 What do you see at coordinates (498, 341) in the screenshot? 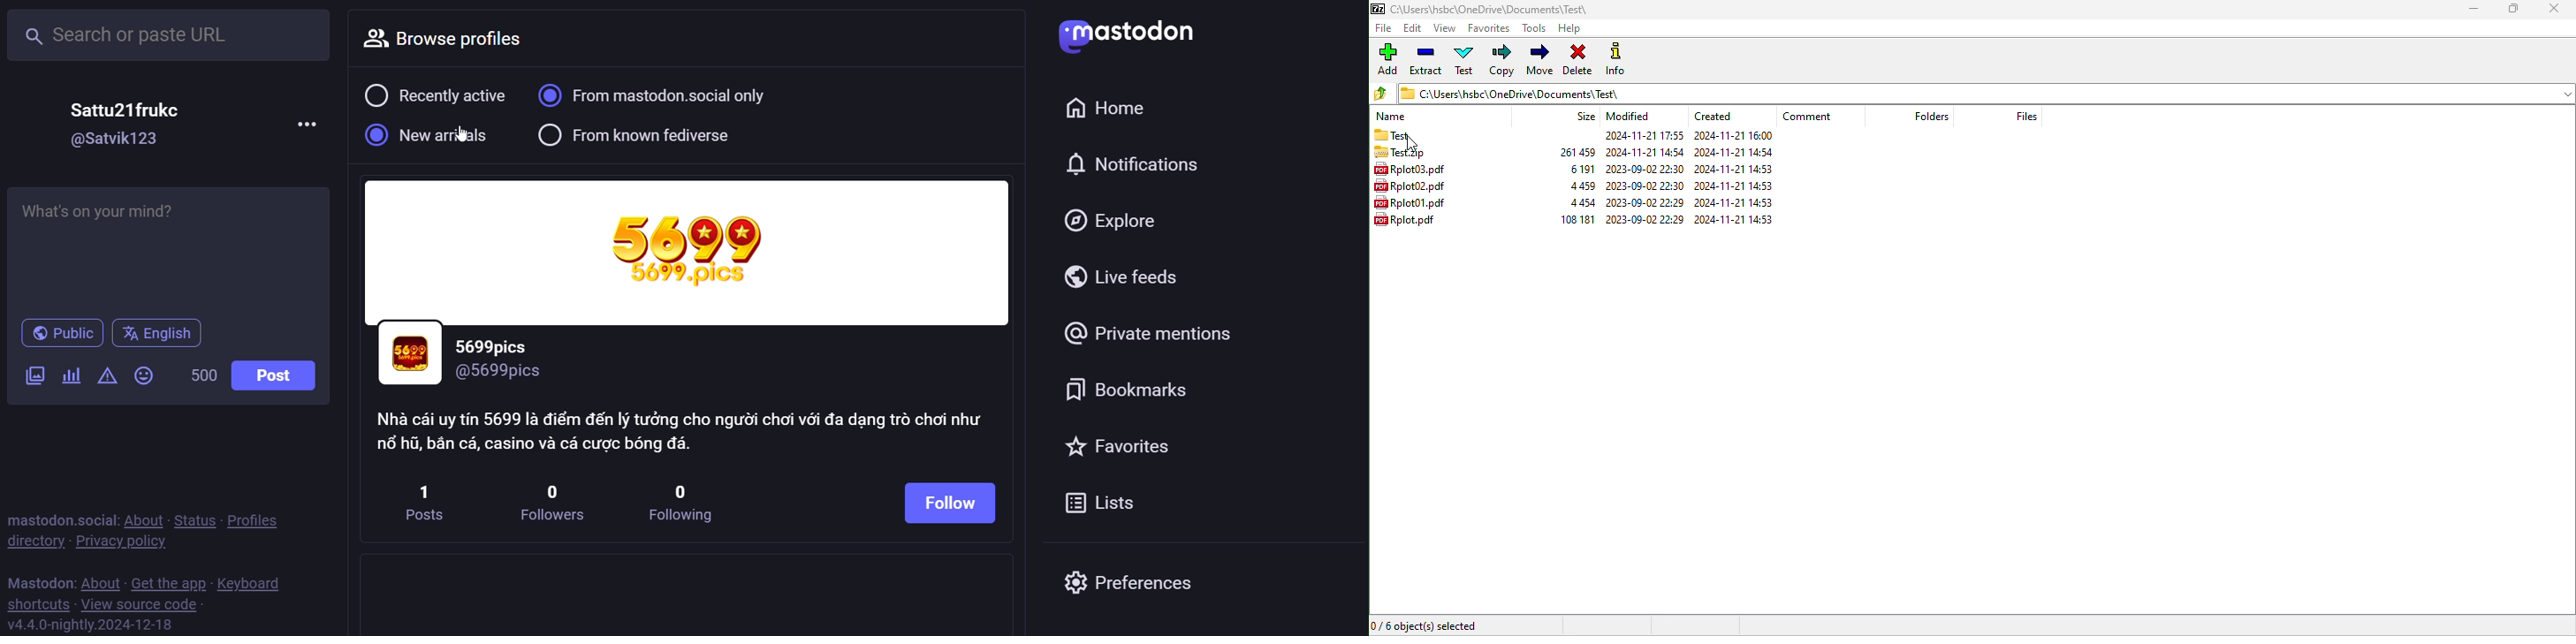
I see `5699pics` at bounding box center [498, 341].